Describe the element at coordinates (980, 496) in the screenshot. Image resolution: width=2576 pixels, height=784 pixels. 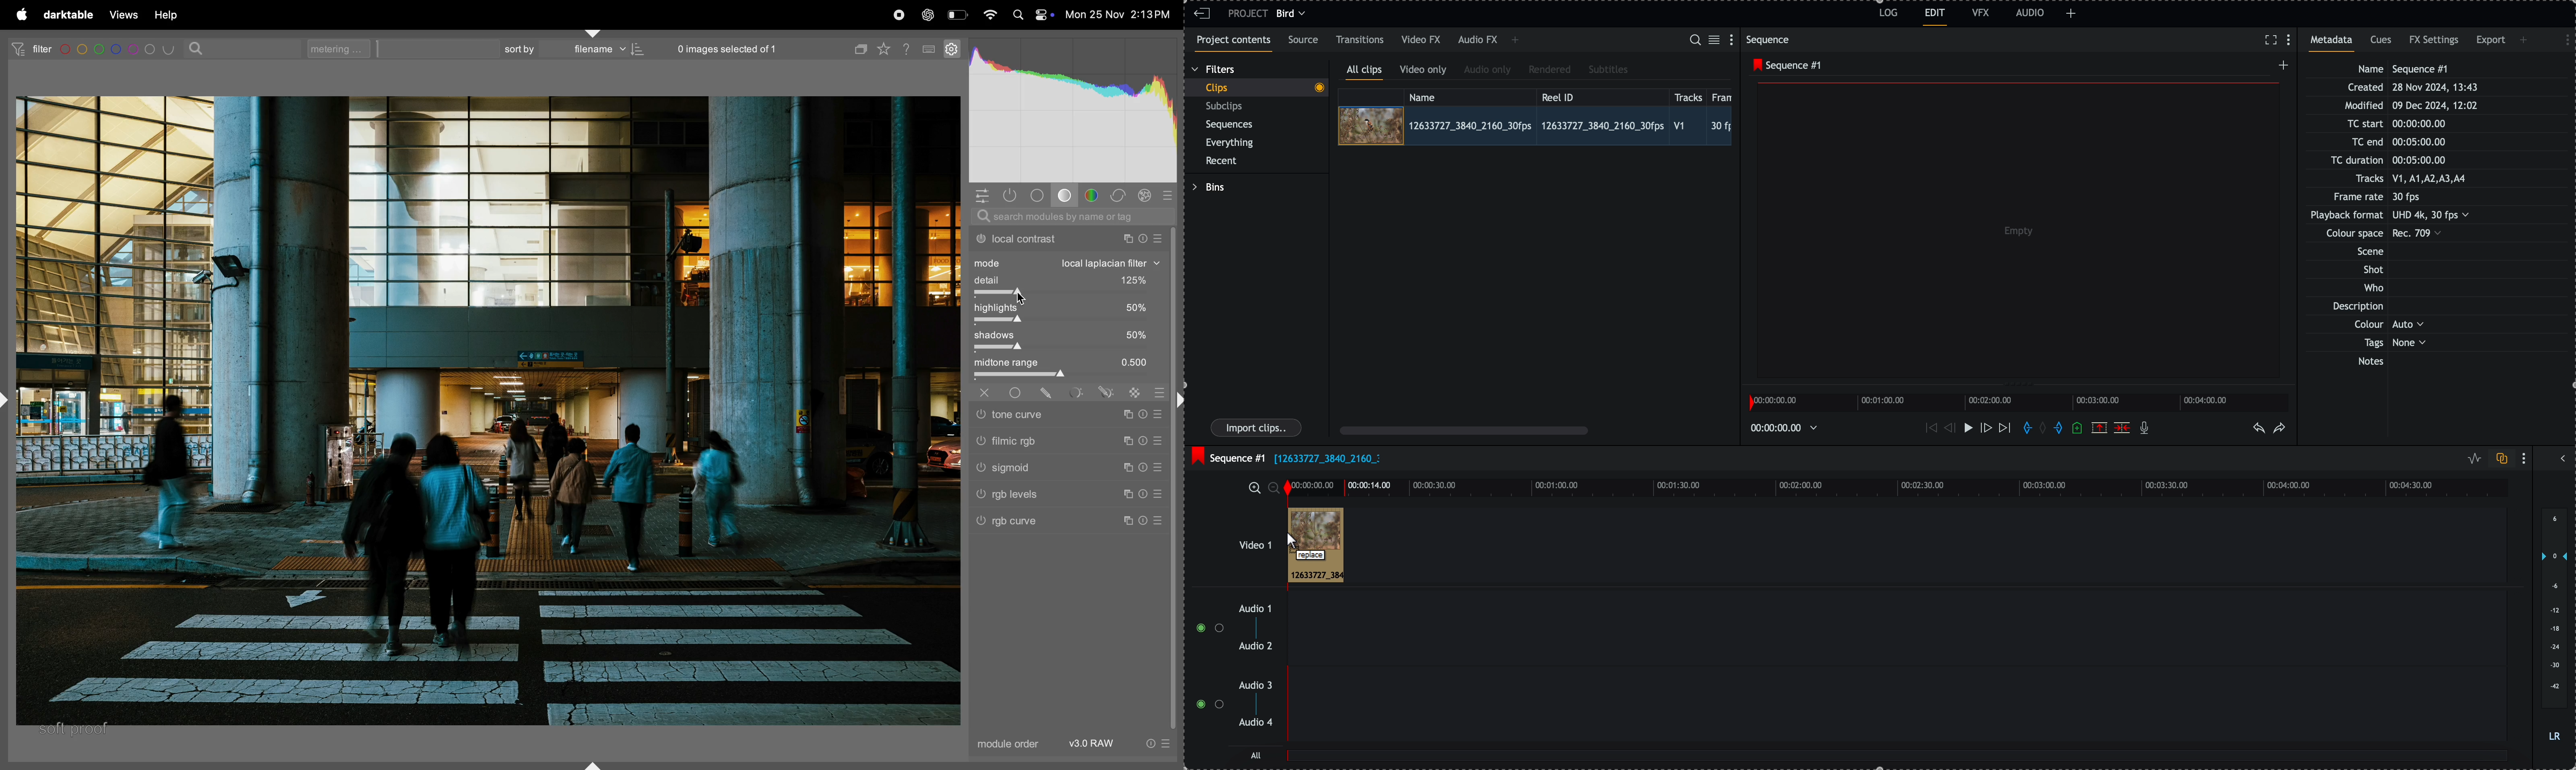
I see `rgb levels switched off` at that location.